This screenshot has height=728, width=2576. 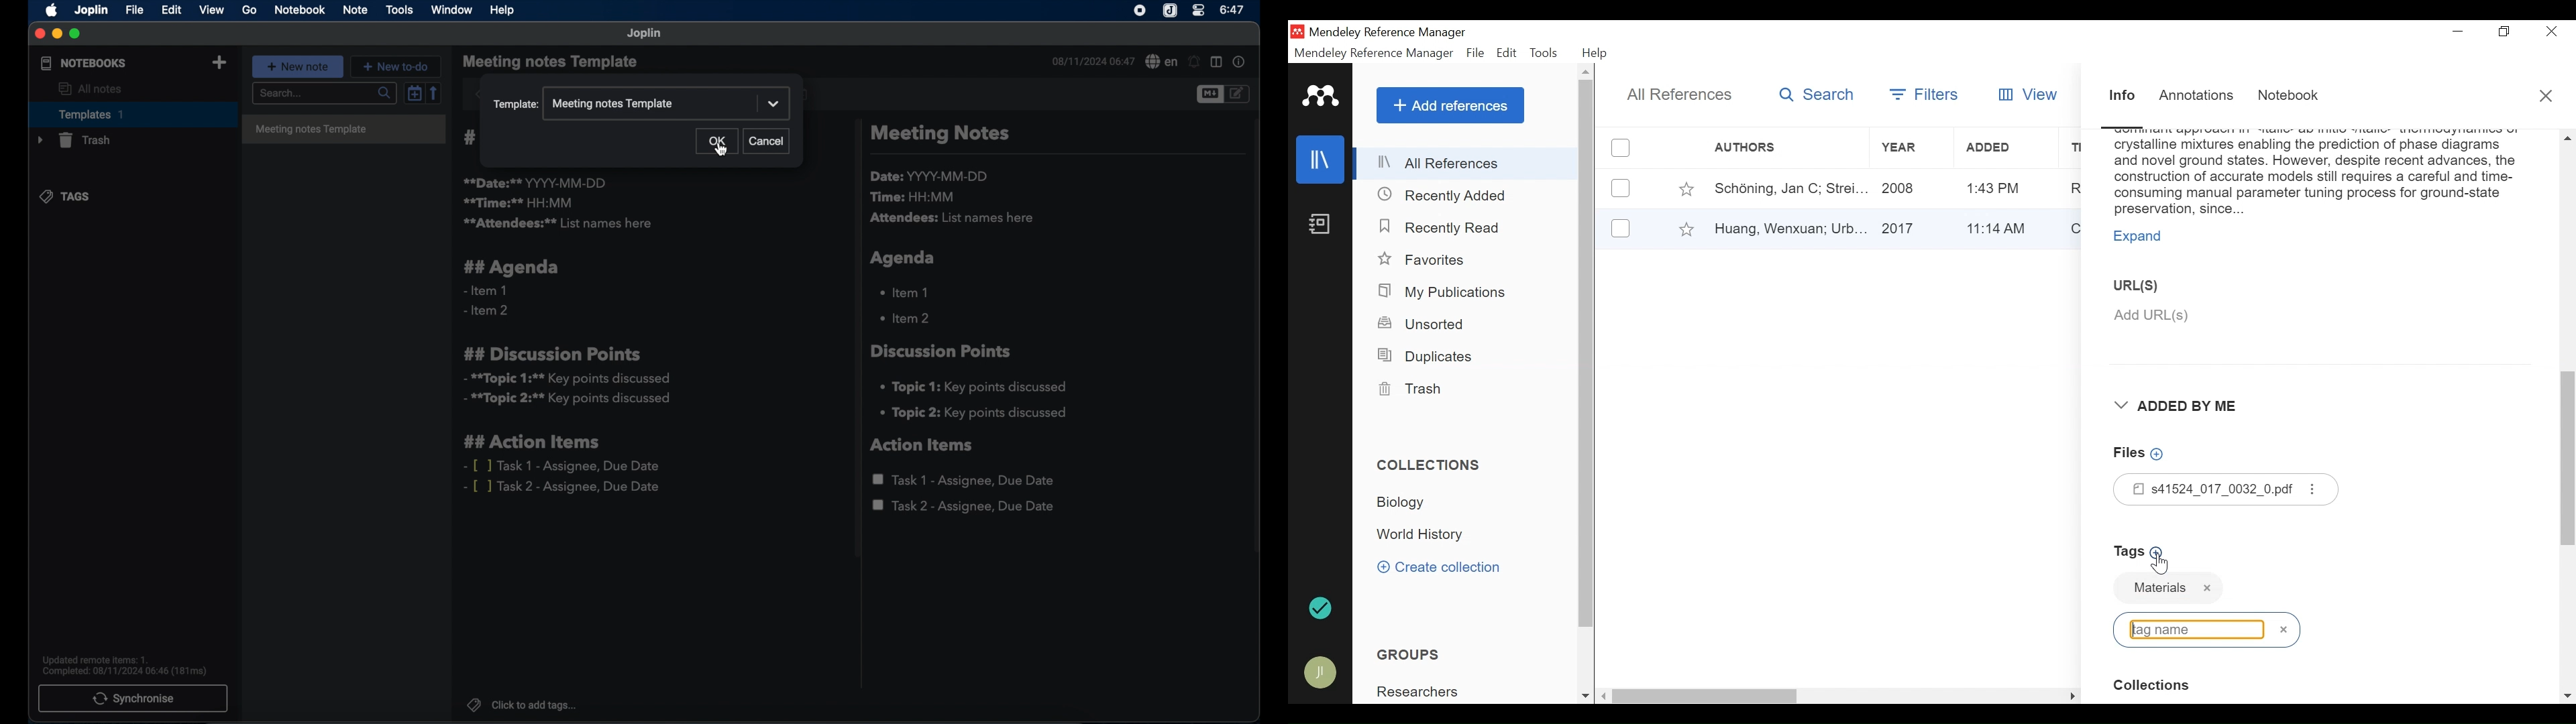 What do you see at coordinates (716, 142) in the screenshot?
I see `OK` at bounding box center [716, 142].